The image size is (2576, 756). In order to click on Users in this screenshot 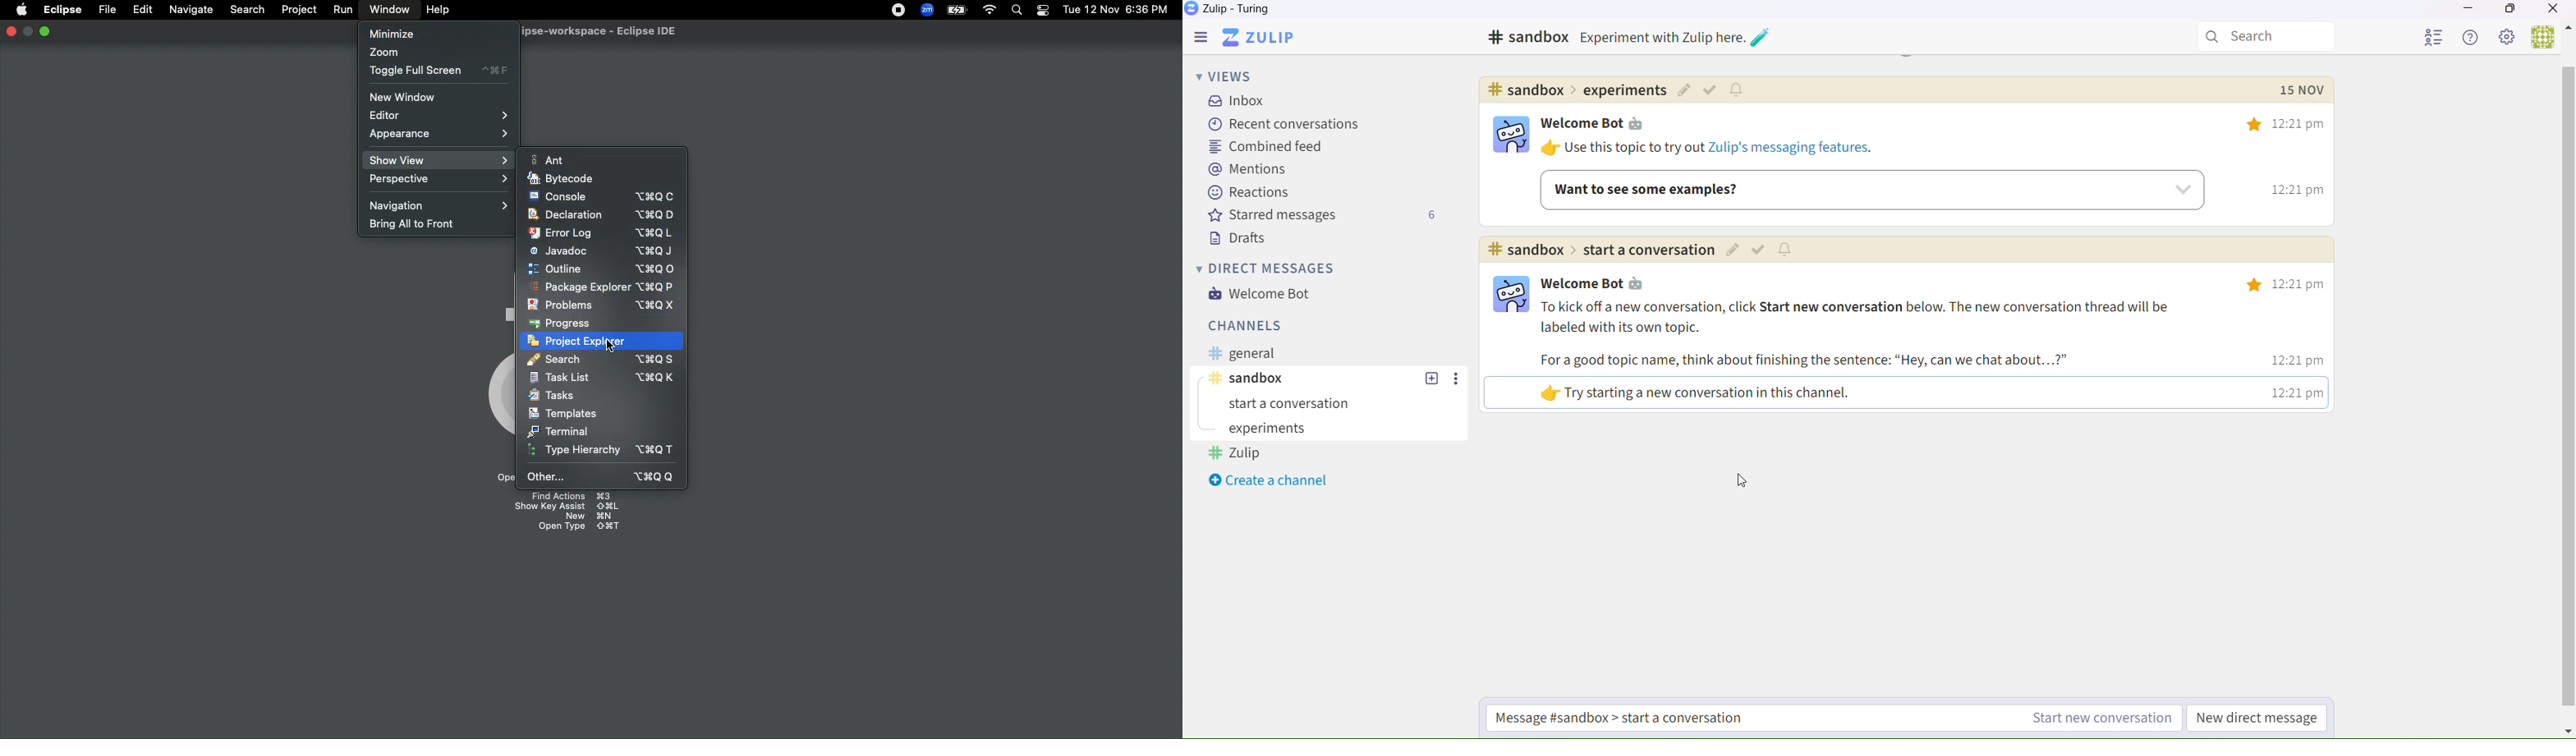, I will do `click(2543, 38)`.